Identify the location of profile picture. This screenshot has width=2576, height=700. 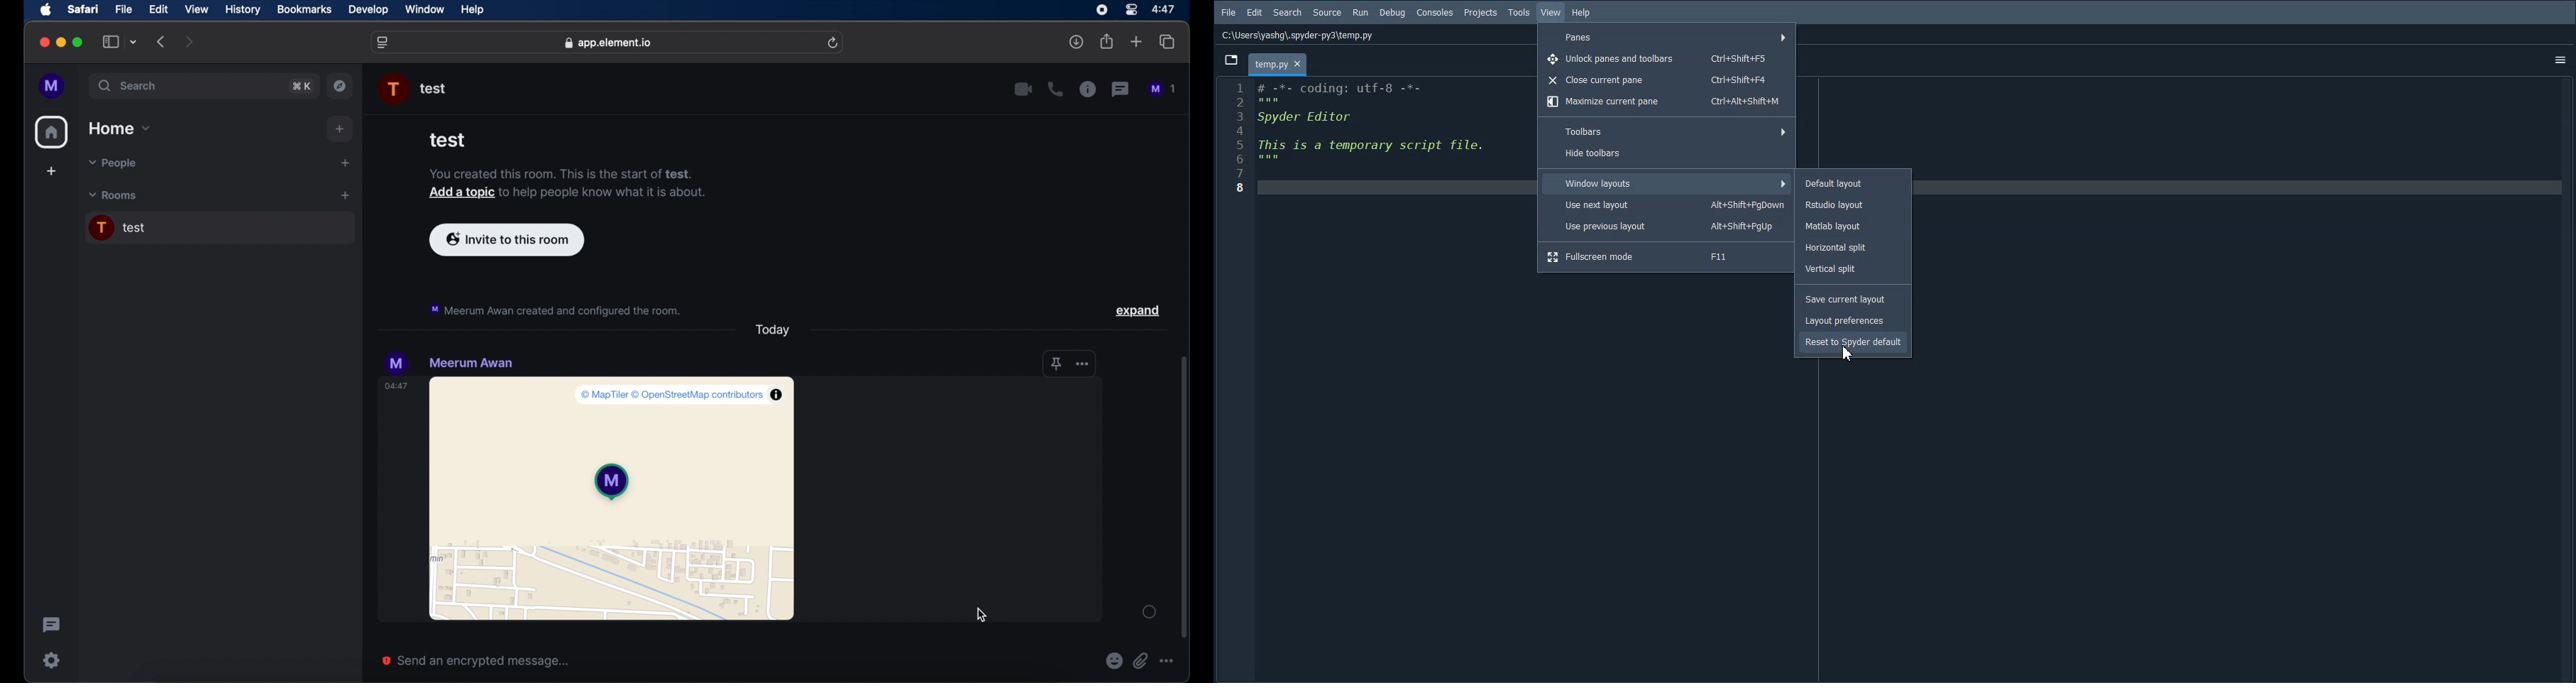
(394, 89).